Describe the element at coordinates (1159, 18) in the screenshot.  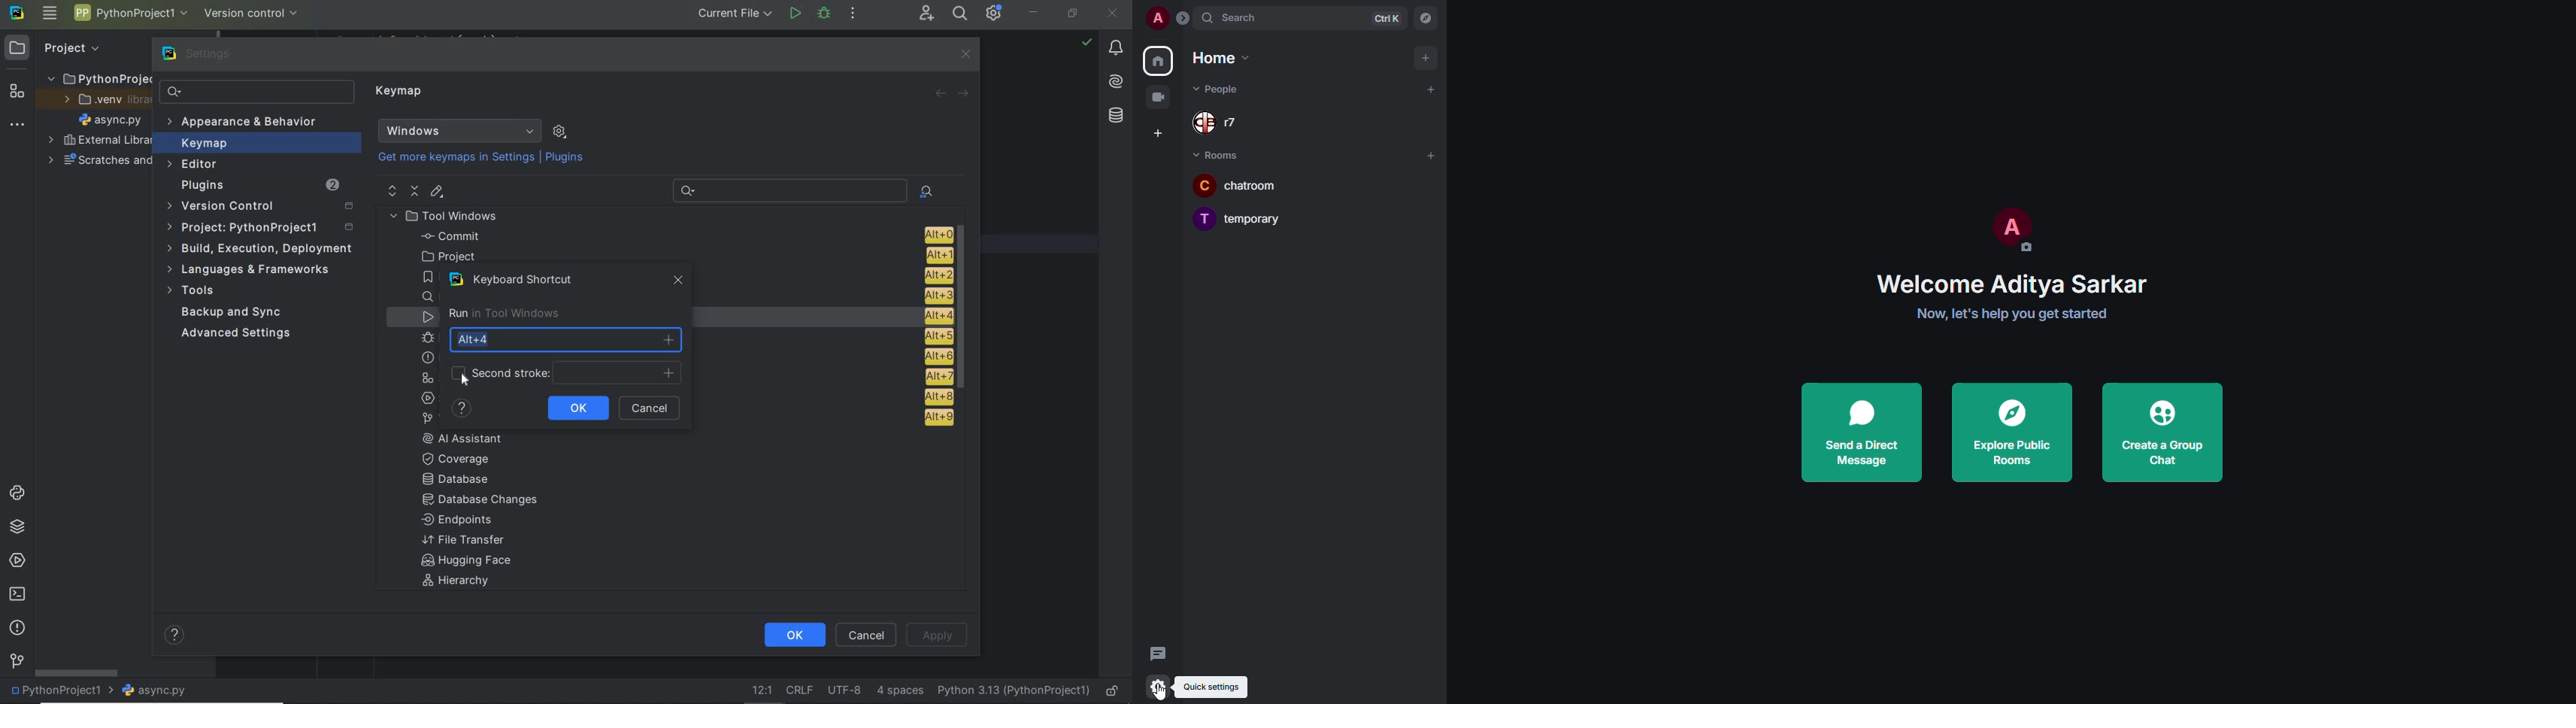
I see `profile` at that location.